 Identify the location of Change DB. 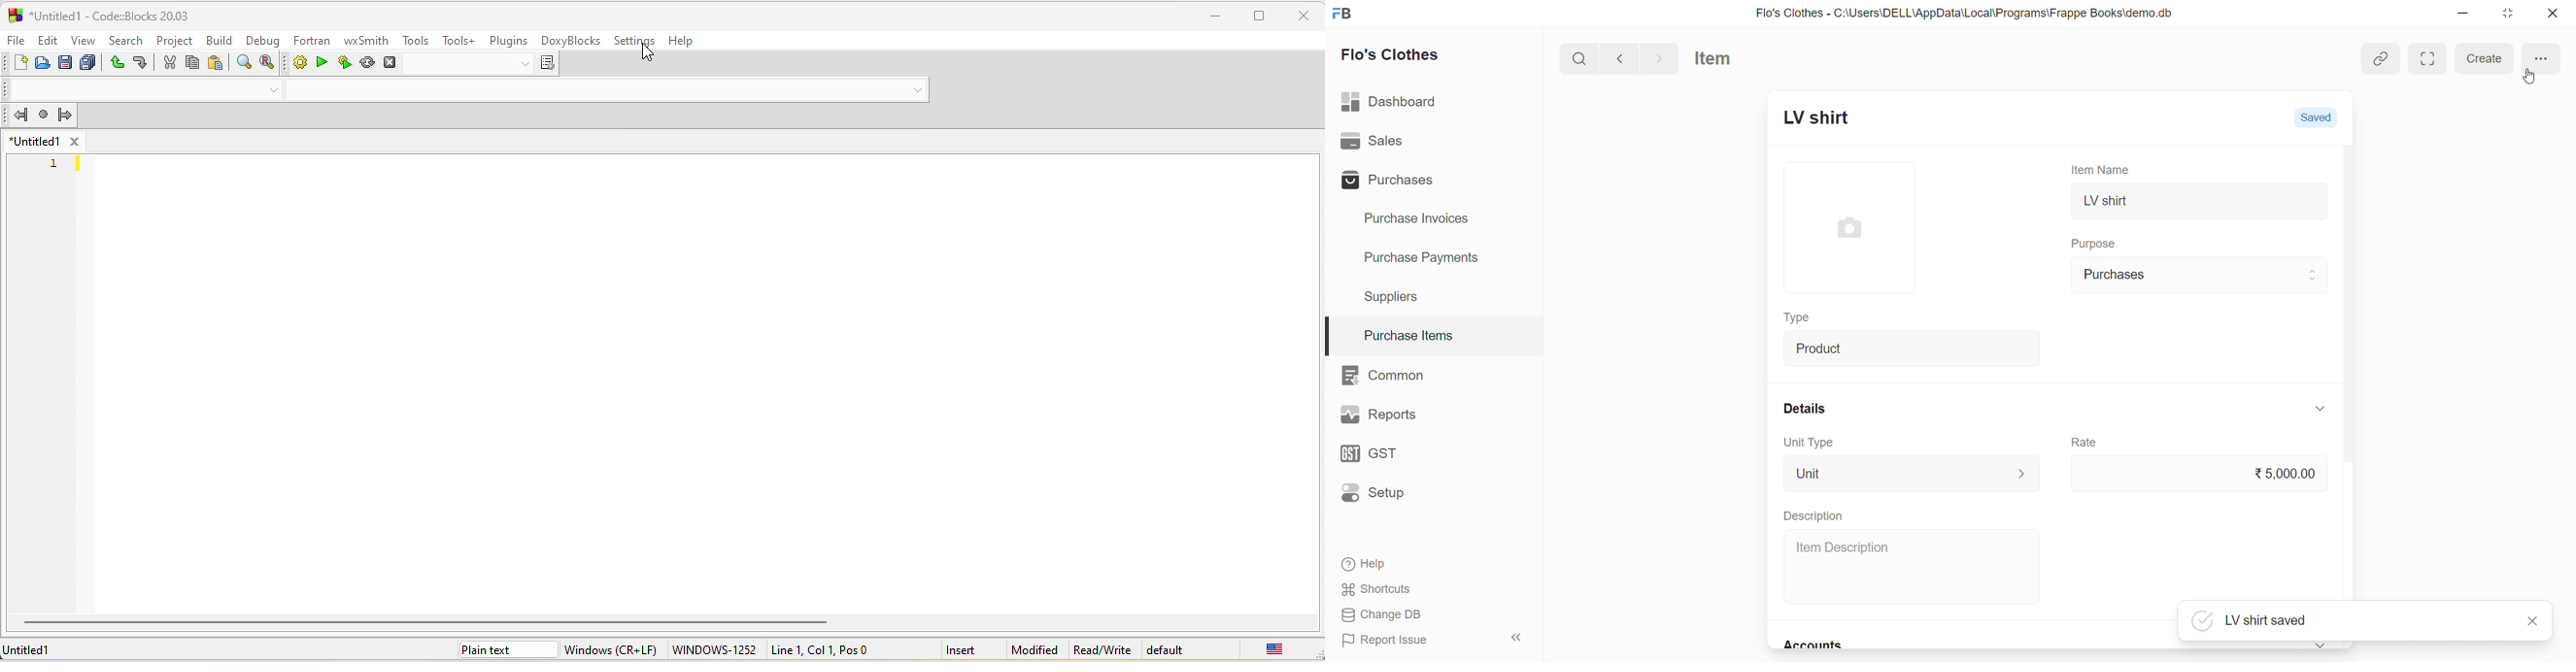
(1428, 614).